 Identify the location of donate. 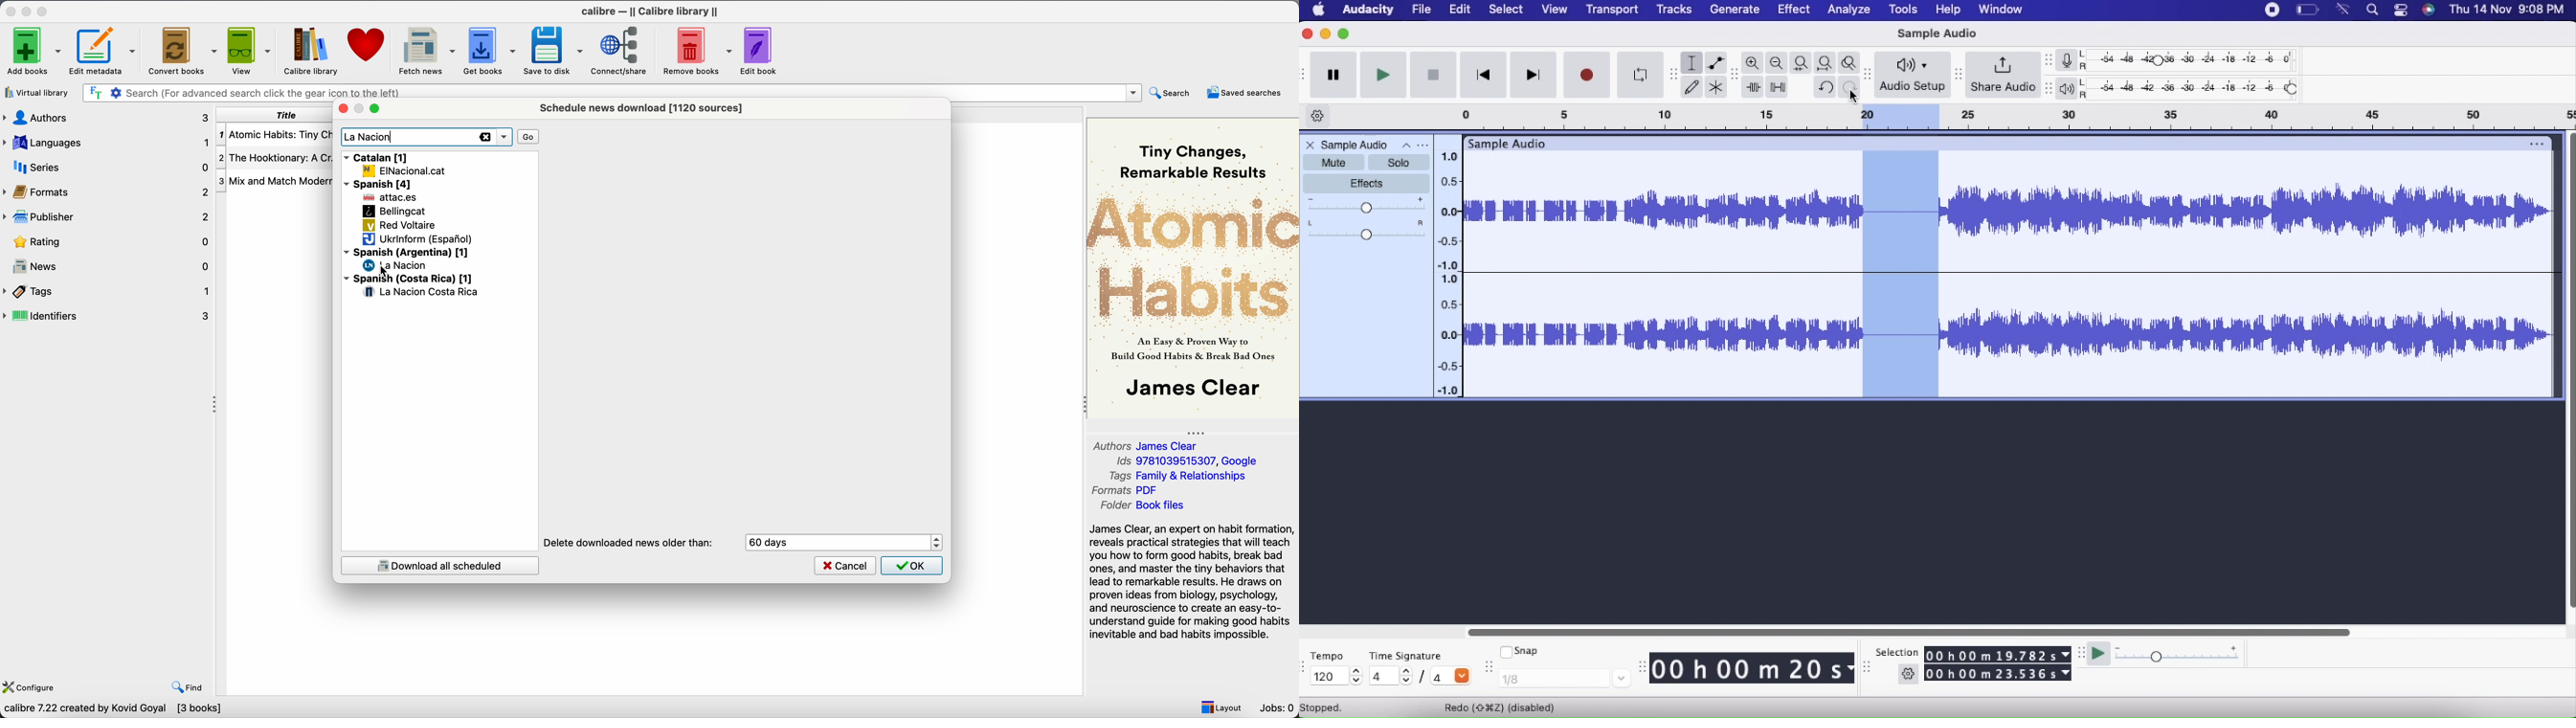
(366, 48).